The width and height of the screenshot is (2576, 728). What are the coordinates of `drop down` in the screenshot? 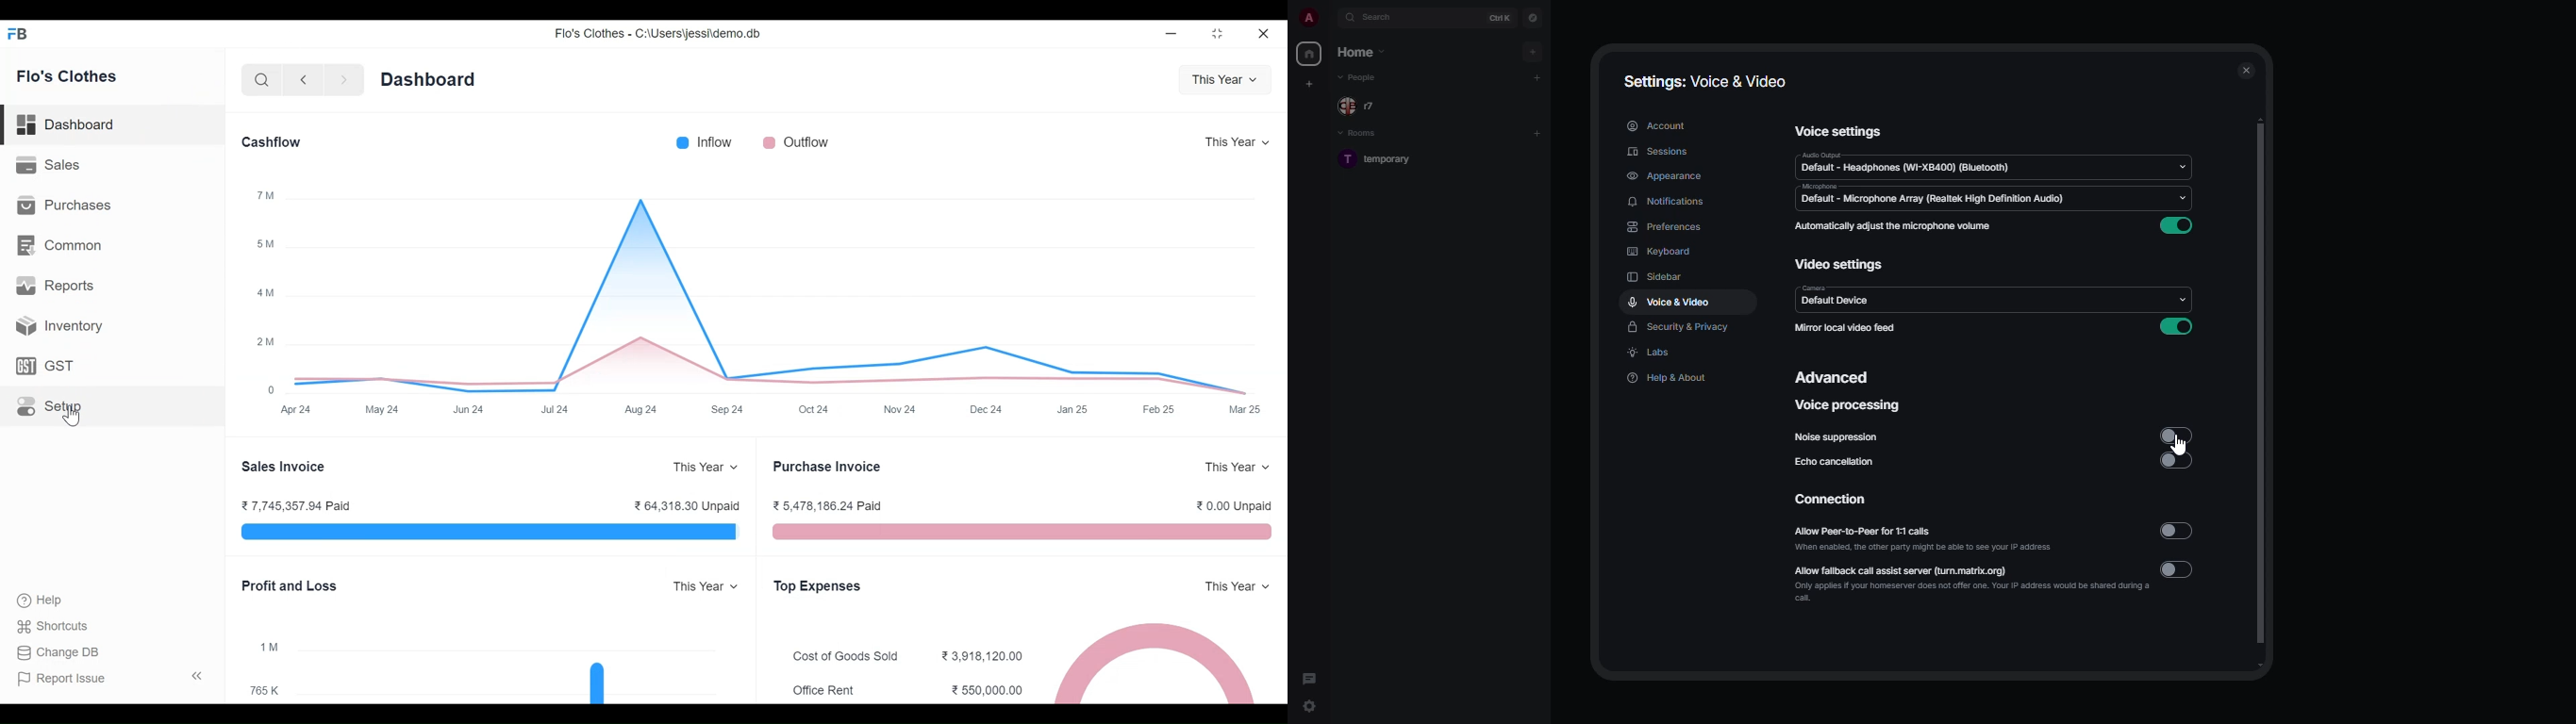 It's located at (2182, 196).